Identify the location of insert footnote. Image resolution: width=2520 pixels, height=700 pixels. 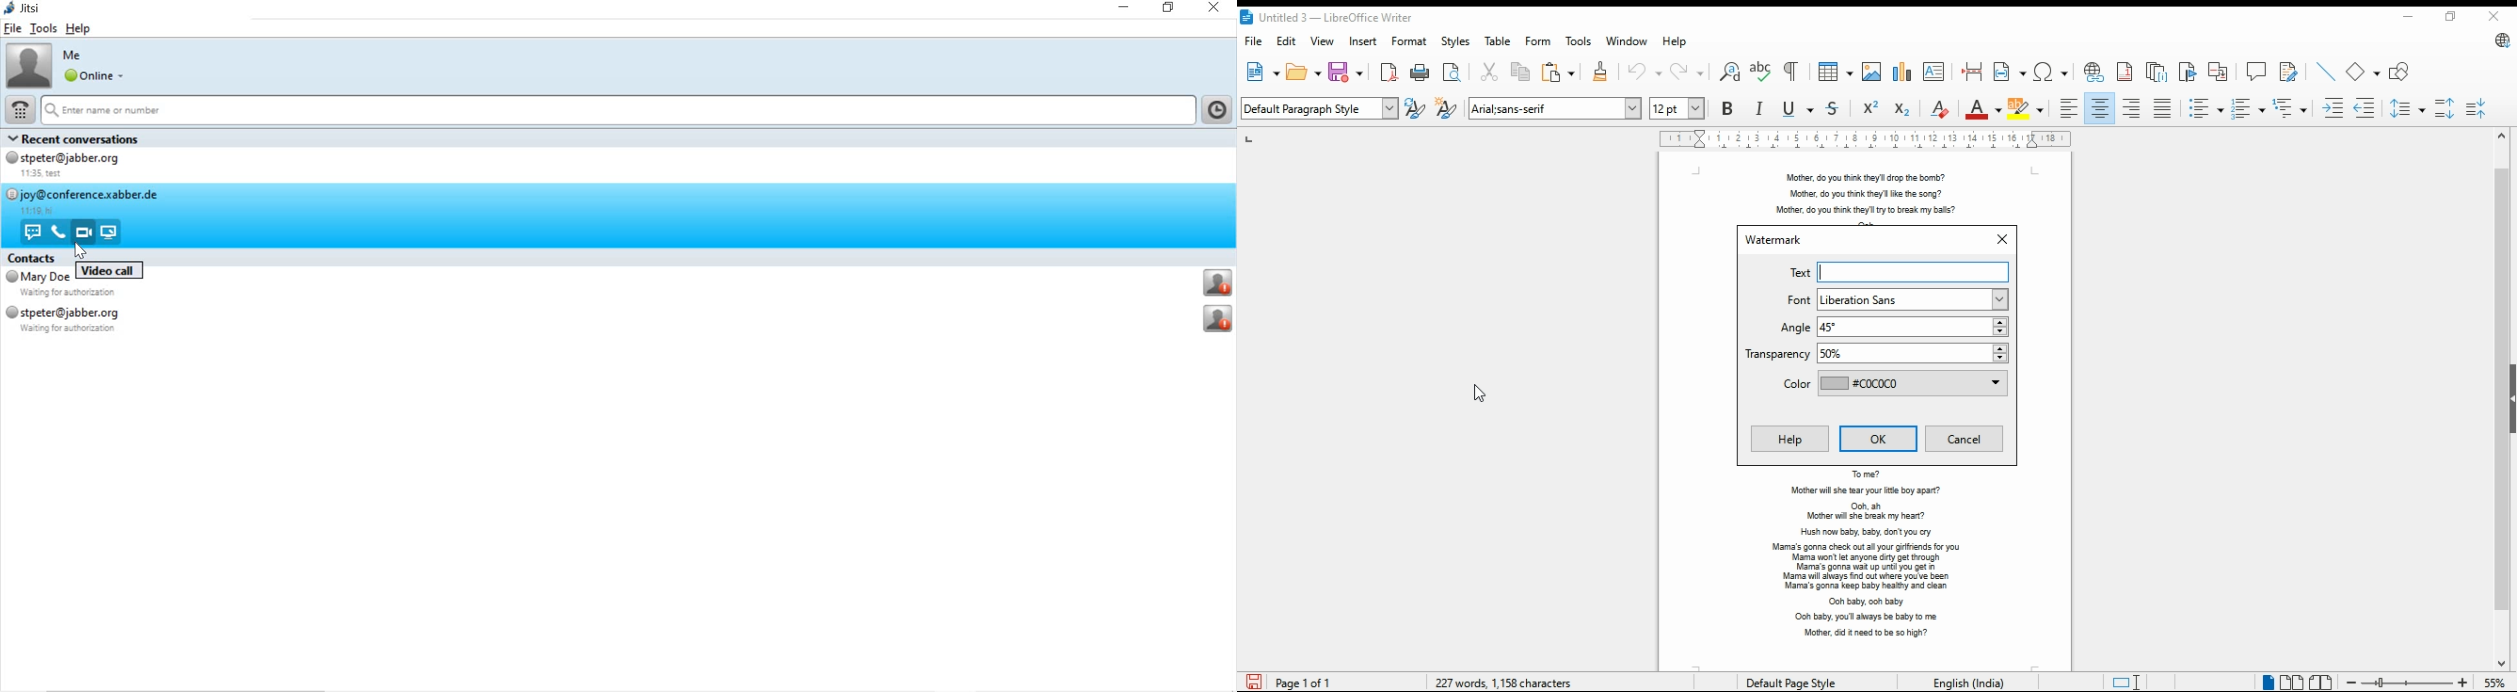
(2126, 72).